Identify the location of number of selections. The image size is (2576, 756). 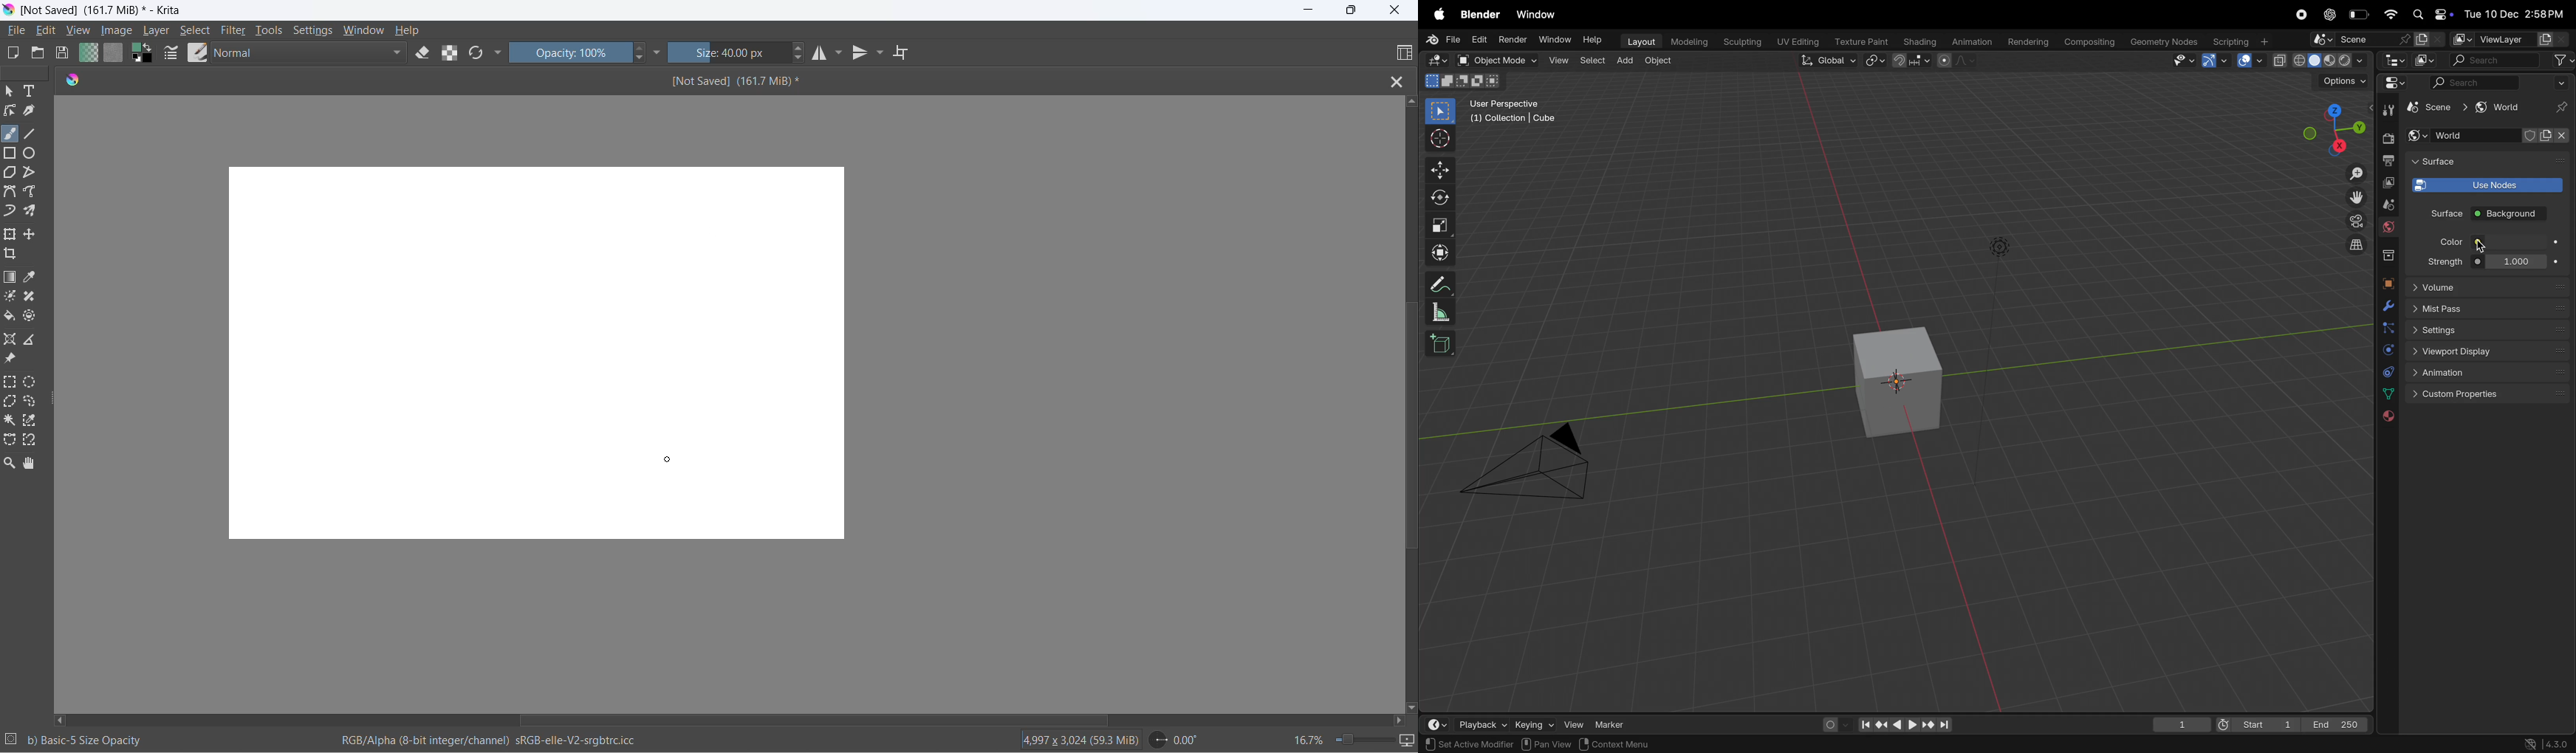
(11, 740).